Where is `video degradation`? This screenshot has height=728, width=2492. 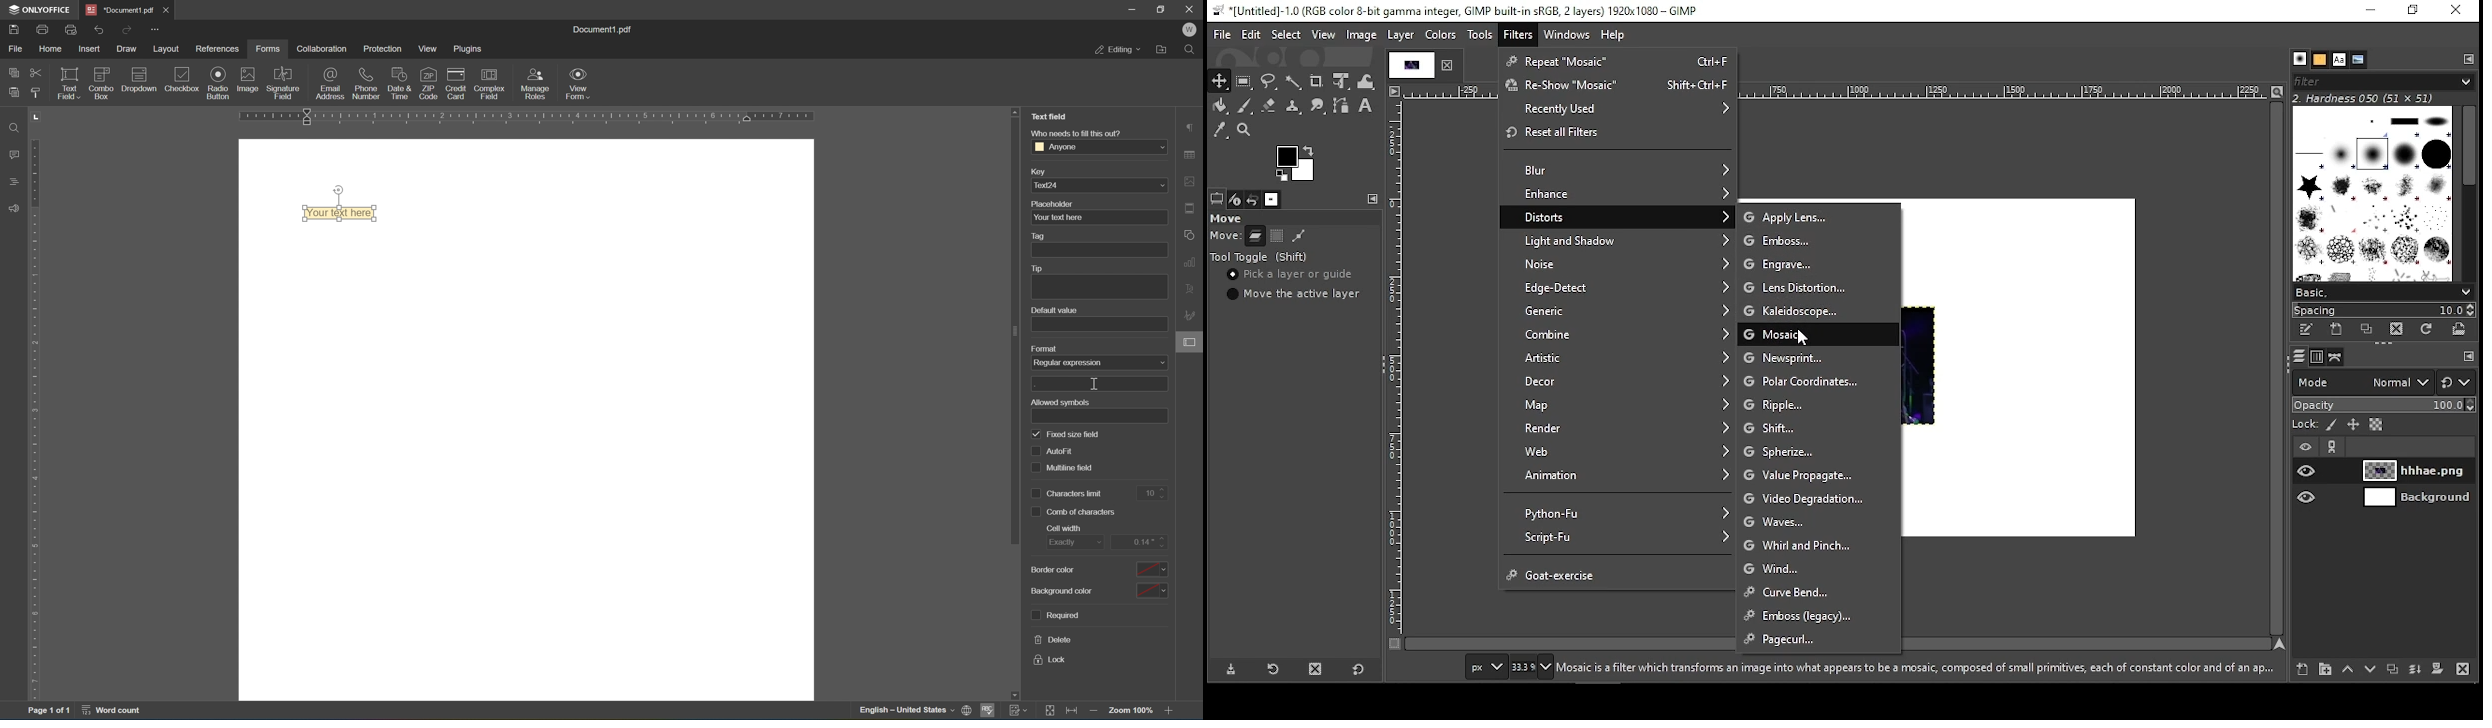 video degradation is located at coordinates (1821, 501).